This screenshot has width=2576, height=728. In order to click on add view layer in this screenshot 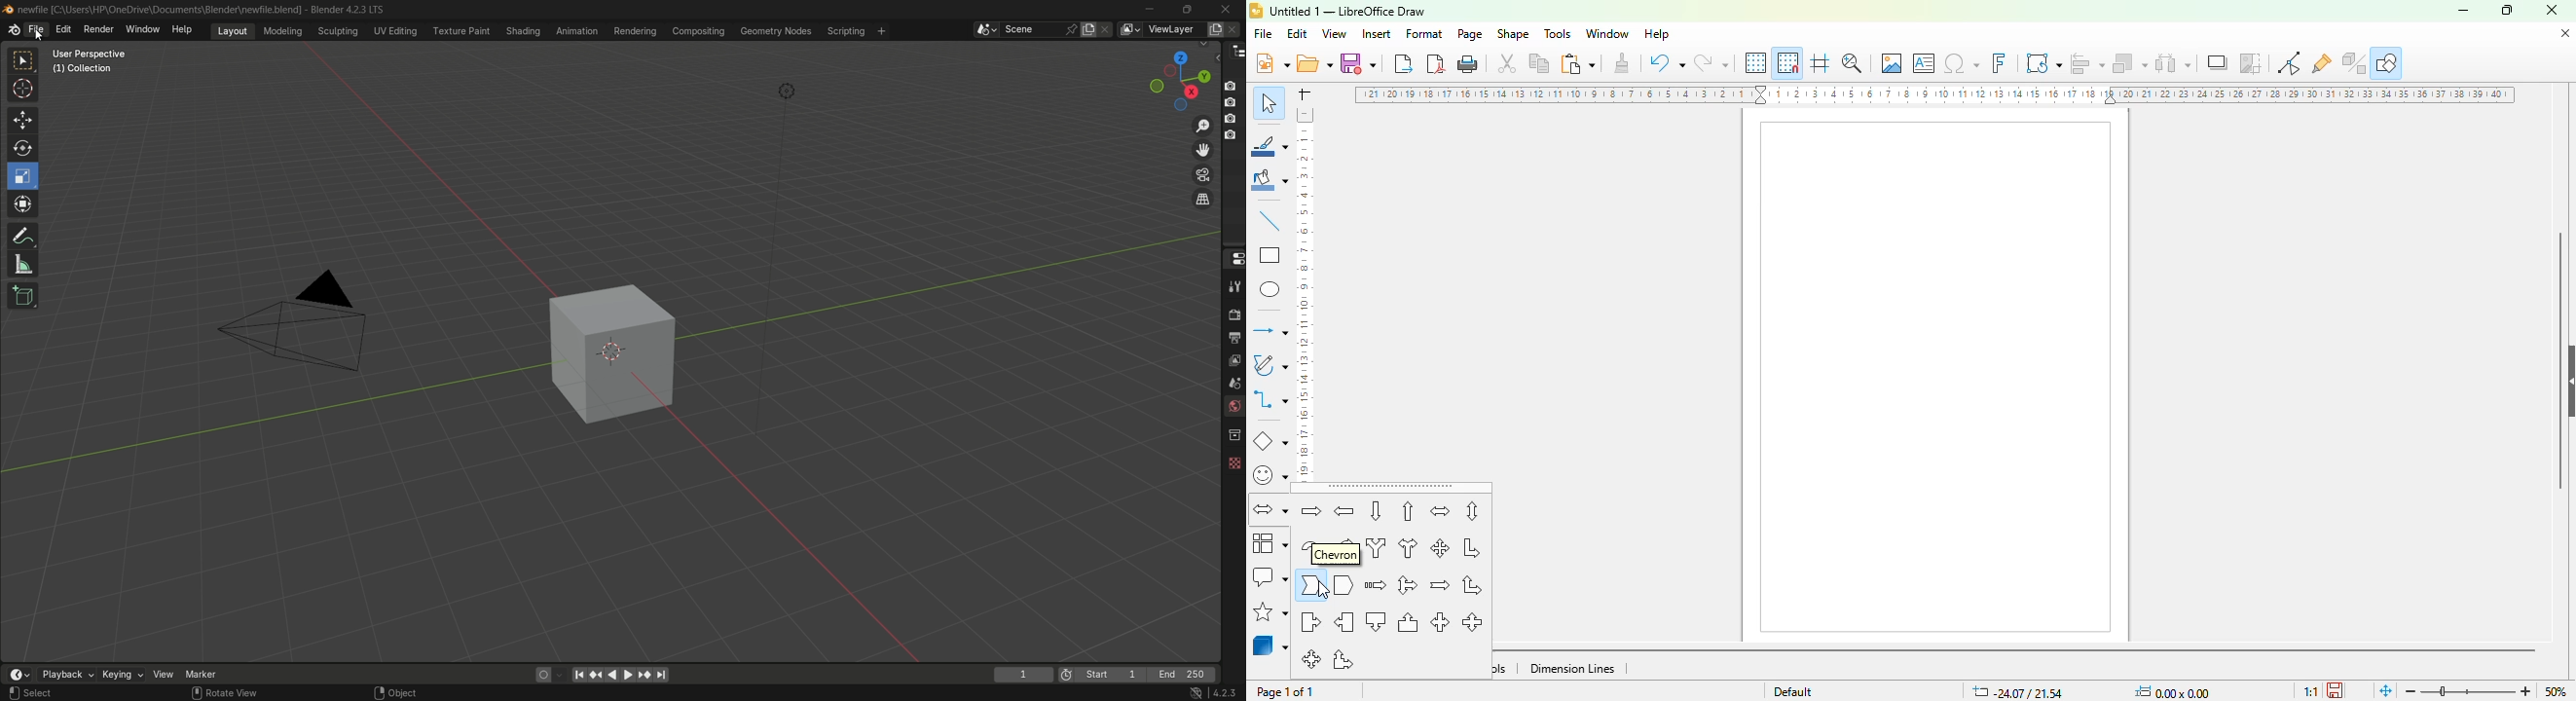, I will do `click(1214, 29)`.